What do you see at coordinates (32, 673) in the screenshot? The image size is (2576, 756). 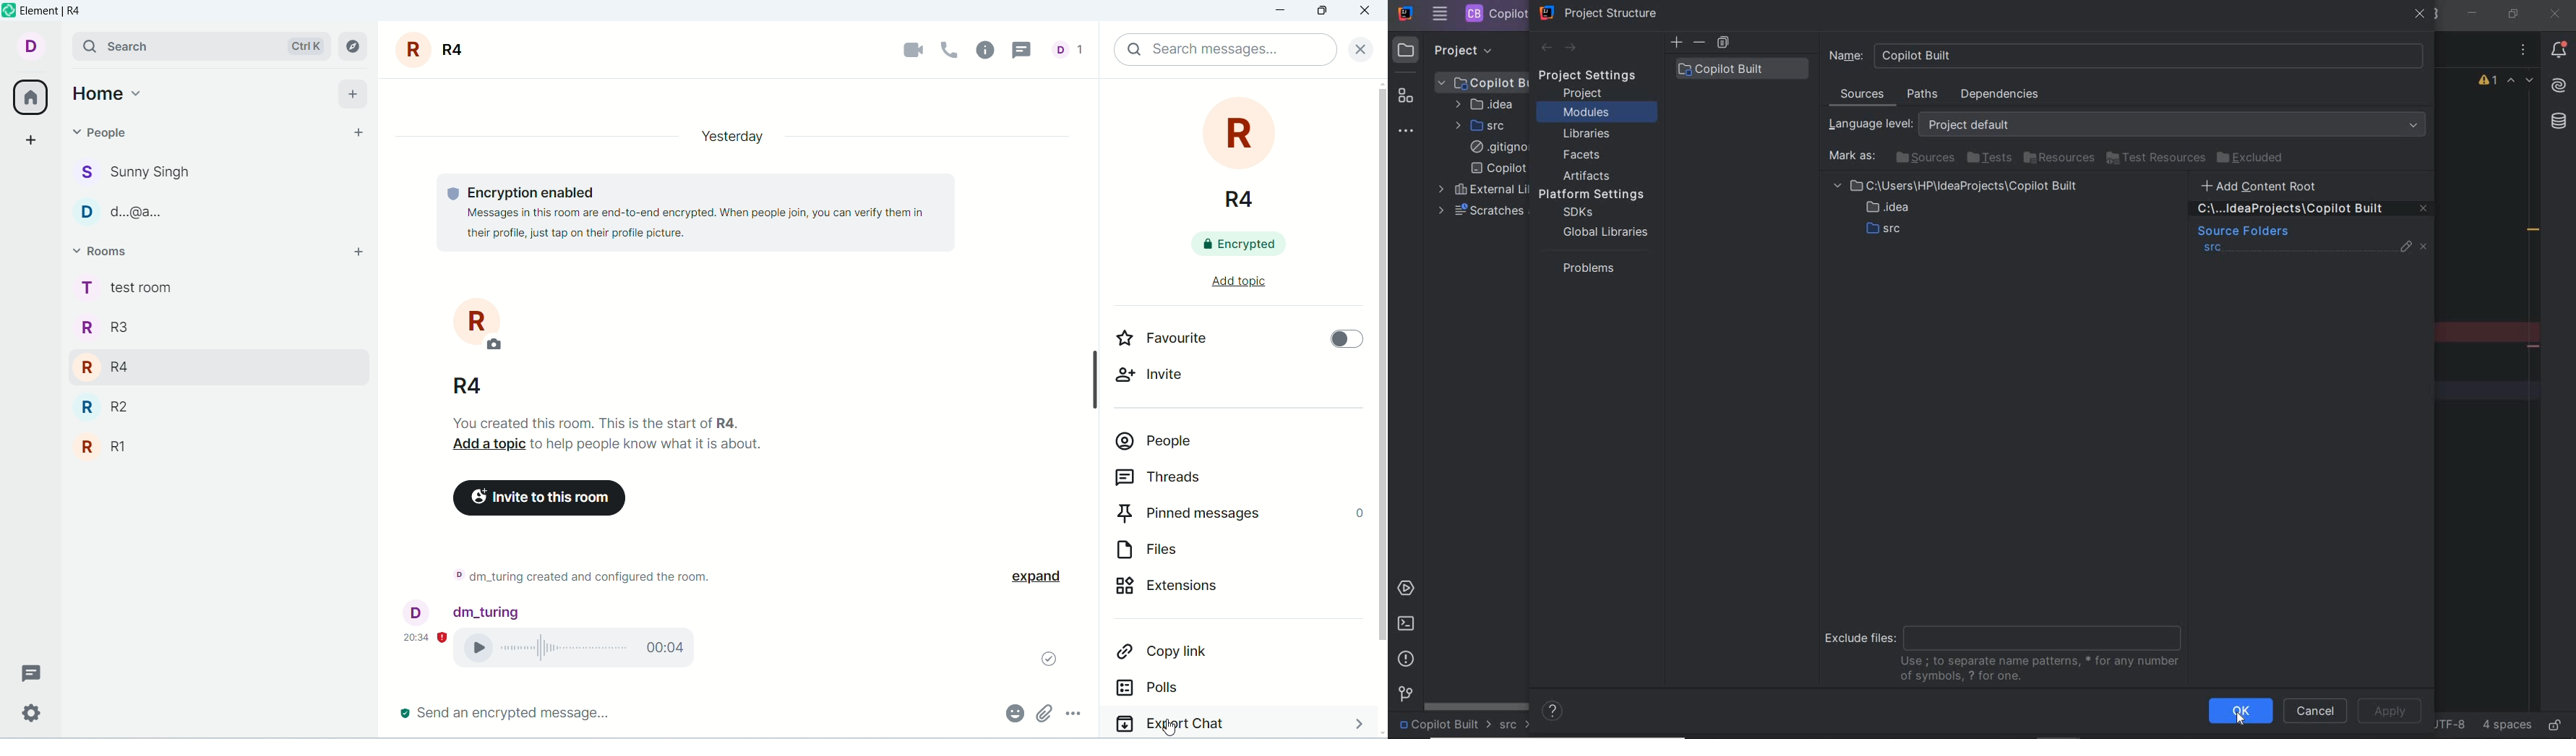 I see `threads` at bounding box center [32, 673].